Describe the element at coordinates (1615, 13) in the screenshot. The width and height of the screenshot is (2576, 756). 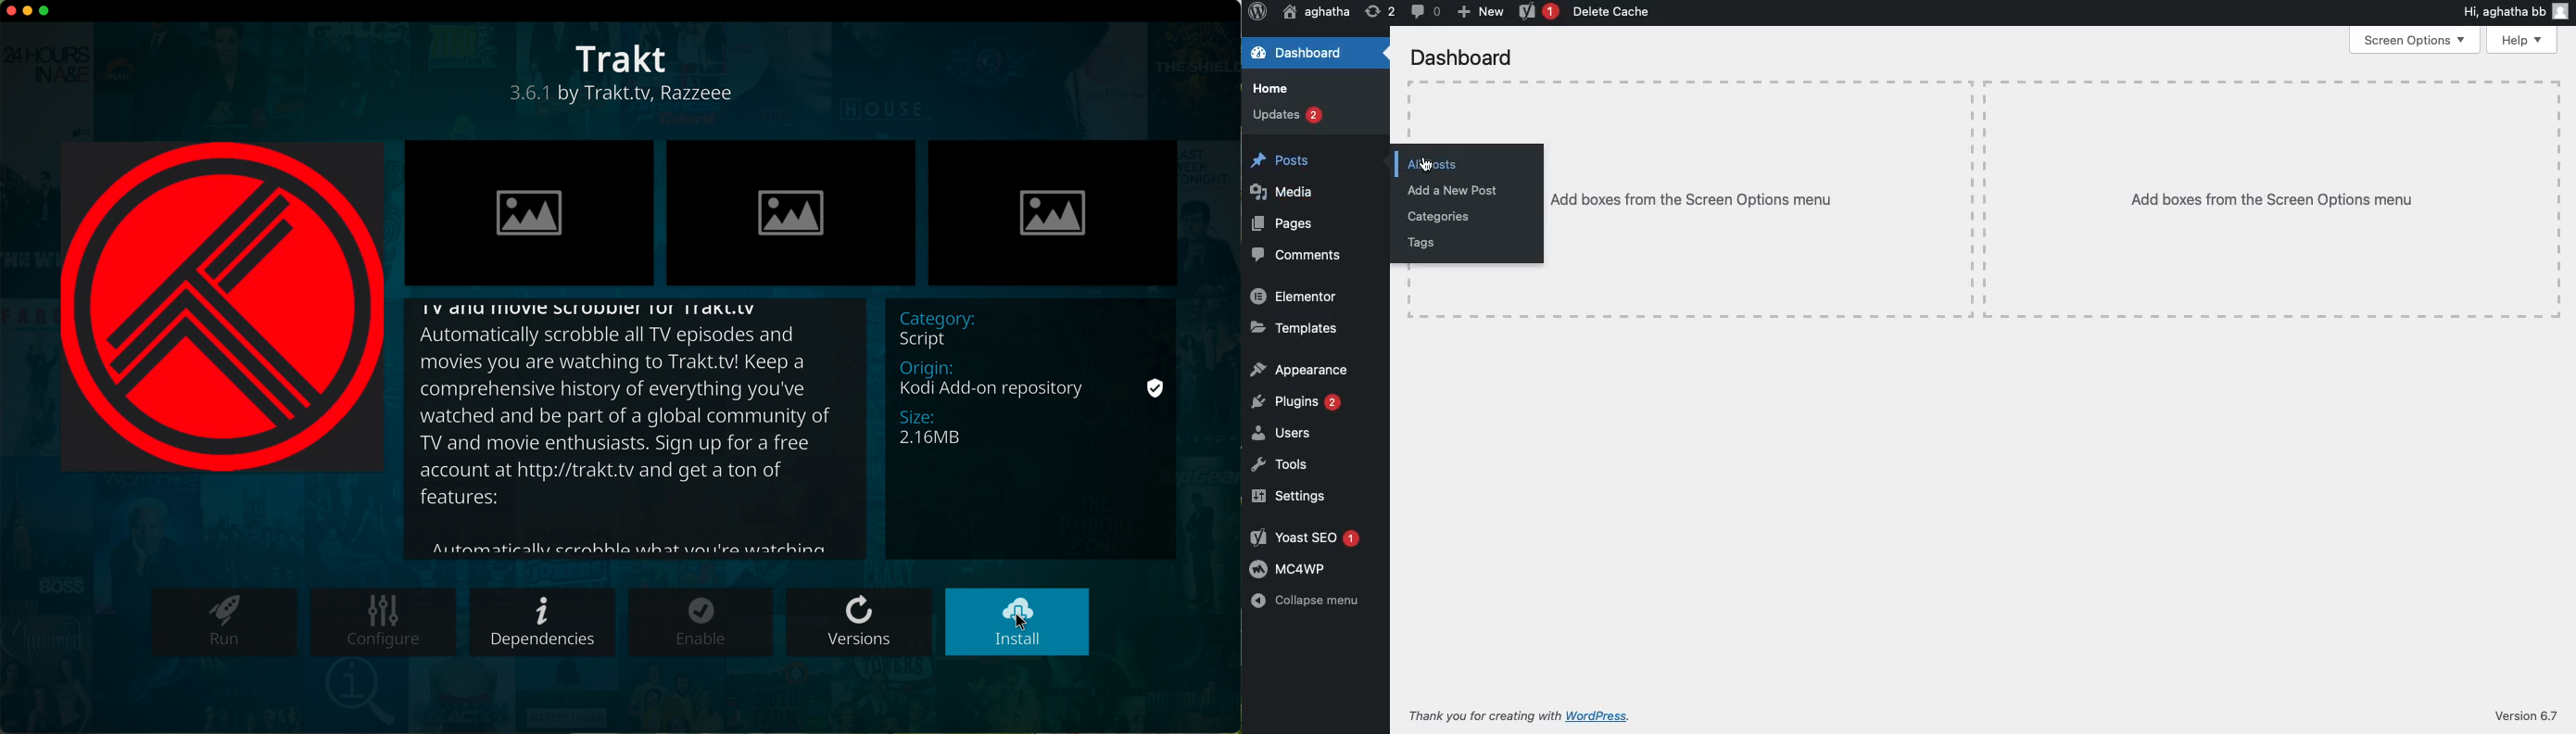
I see `Delete Cache` at that location.